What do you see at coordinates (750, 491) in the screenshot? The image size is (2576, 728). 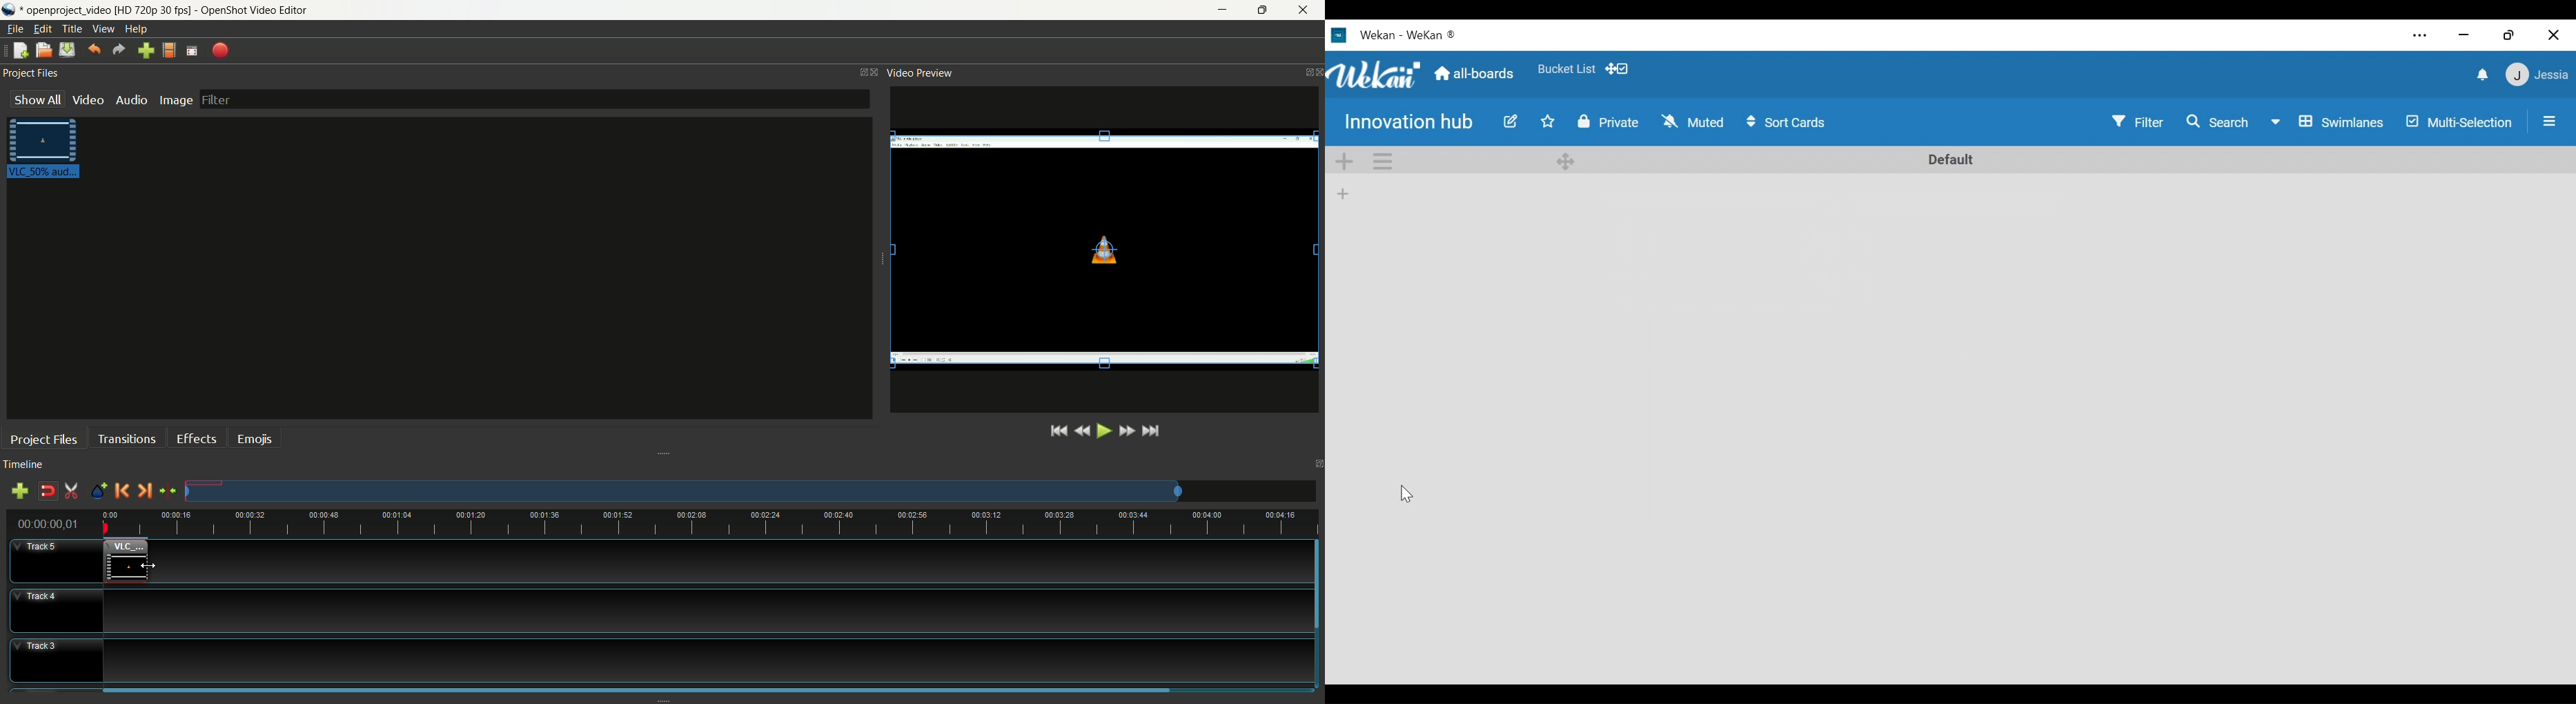 I see `zoom factor` at bounding box center [750, 491].